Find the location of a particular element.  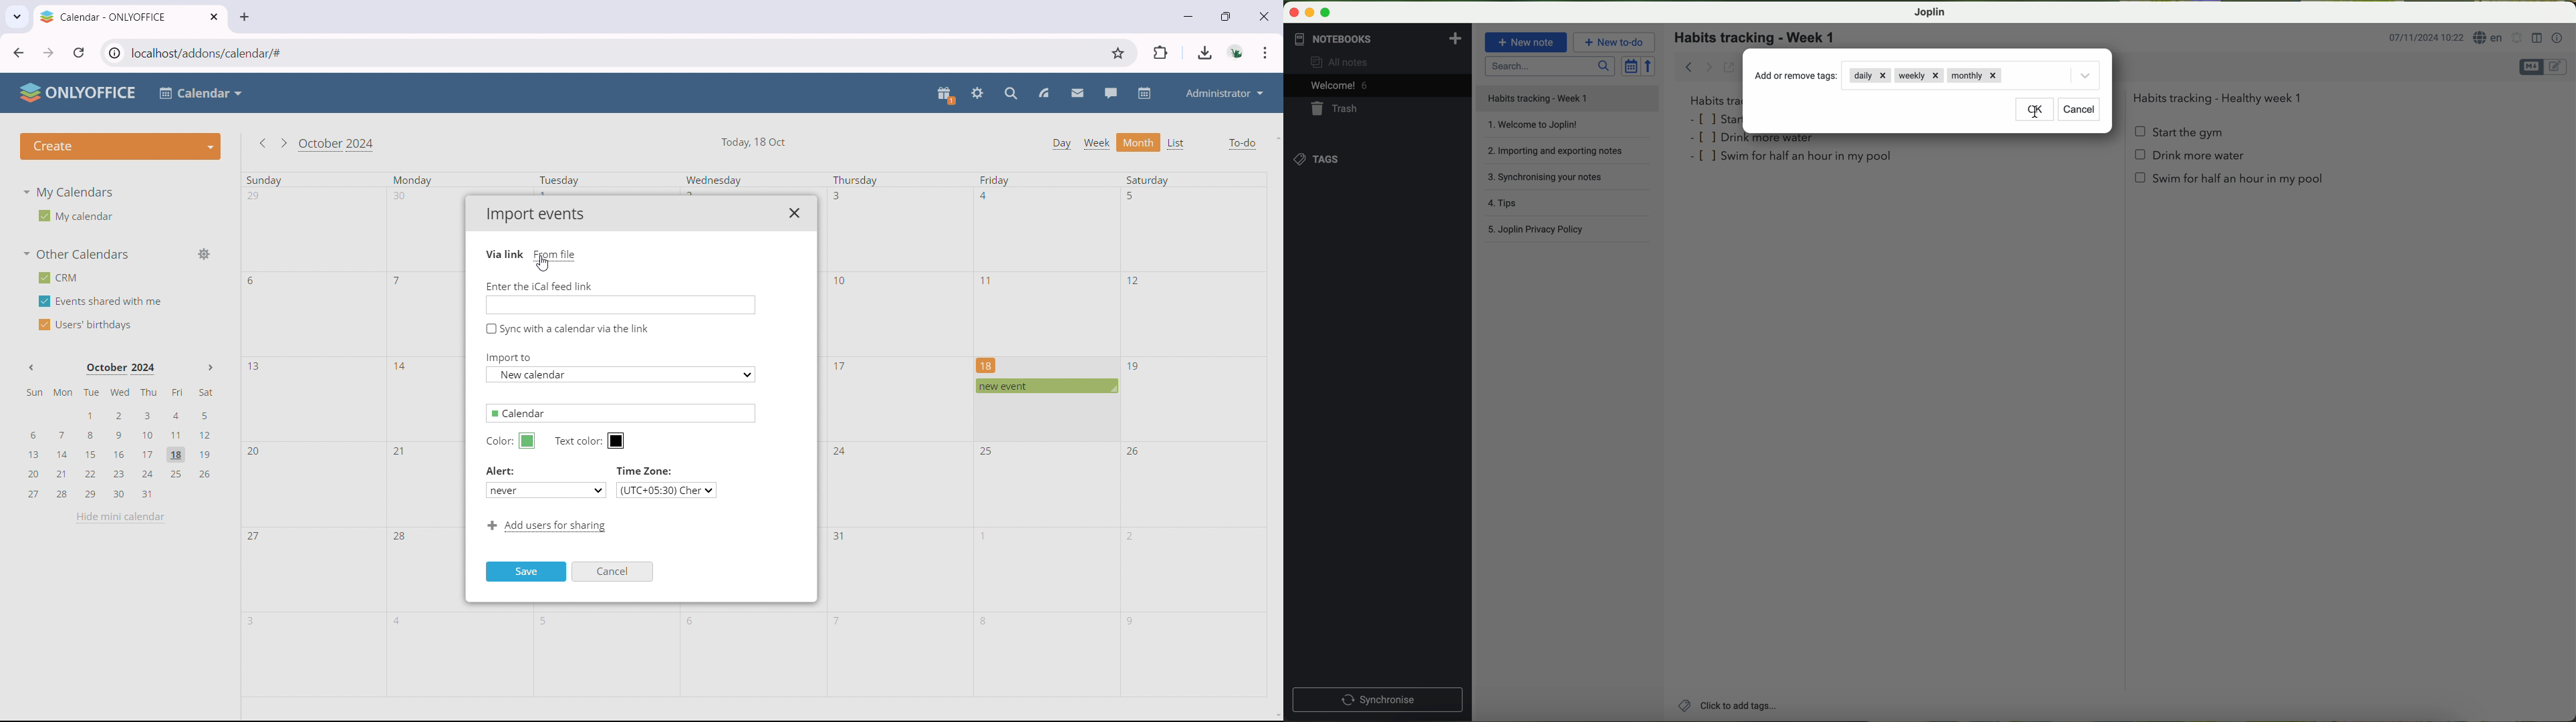

Via link is located at coordinates (504, 255).